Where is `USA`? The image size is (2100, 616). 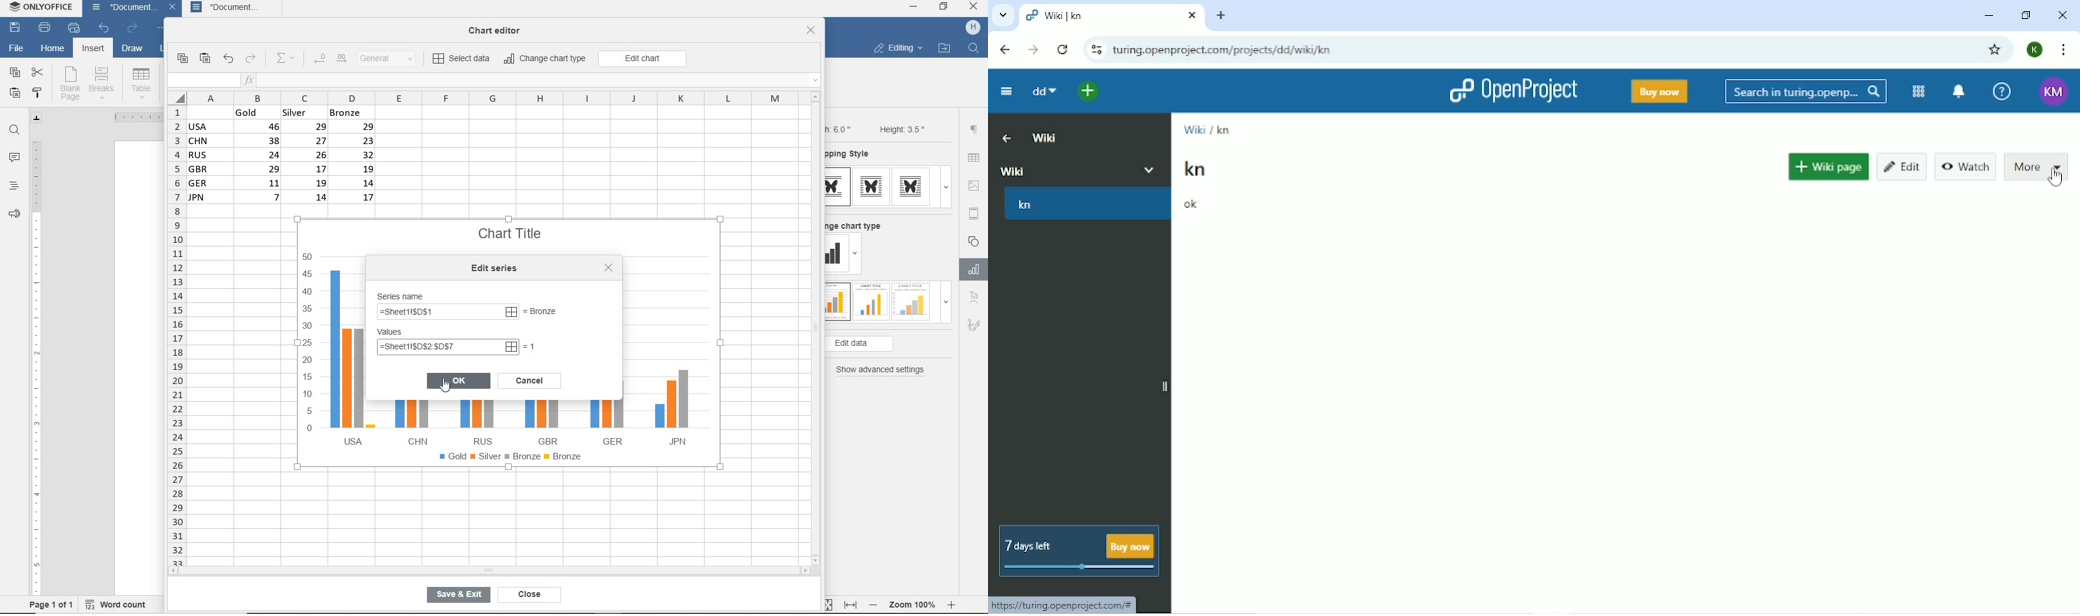 USA is located at coordinates (349, 357).